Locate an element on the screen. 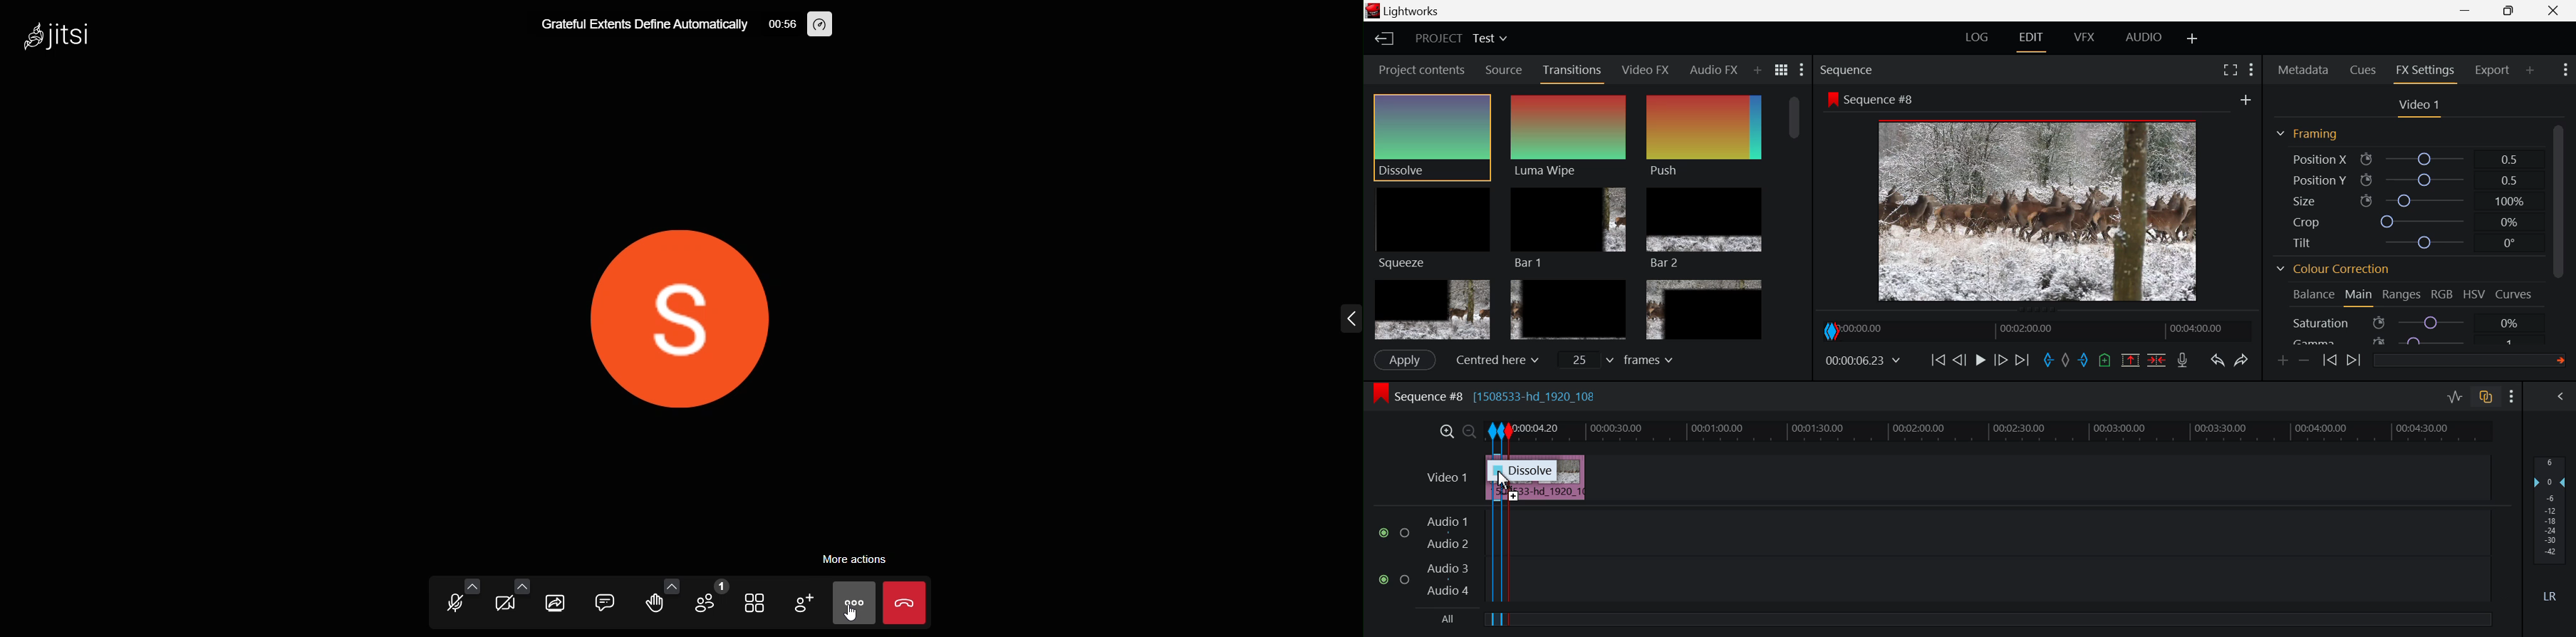 Image resolution: width=2576 pixels, height=644 pixels. Video Frame Time is located at coordinates (1865, 361).